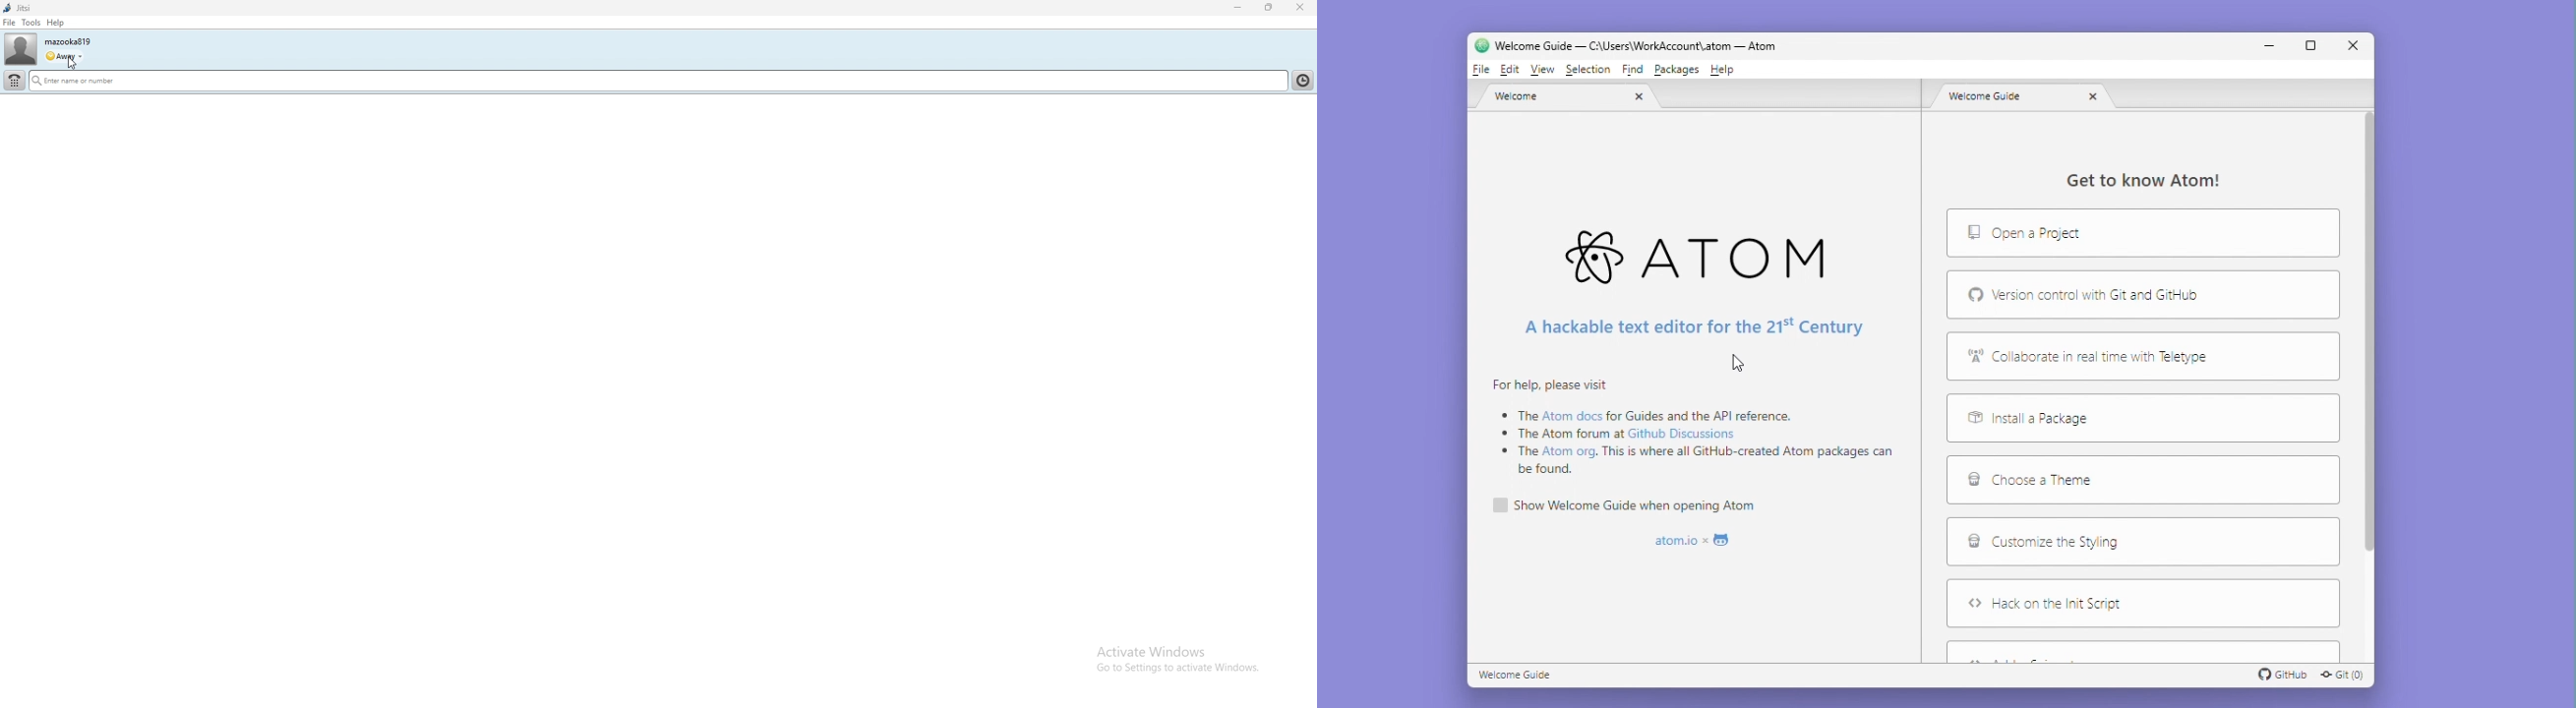 Image resolution: width=2576 pixels, height=728 pixels. Describe the element at coordinates (2105, 234) in the screenshot. I see `Open a project` at that location.